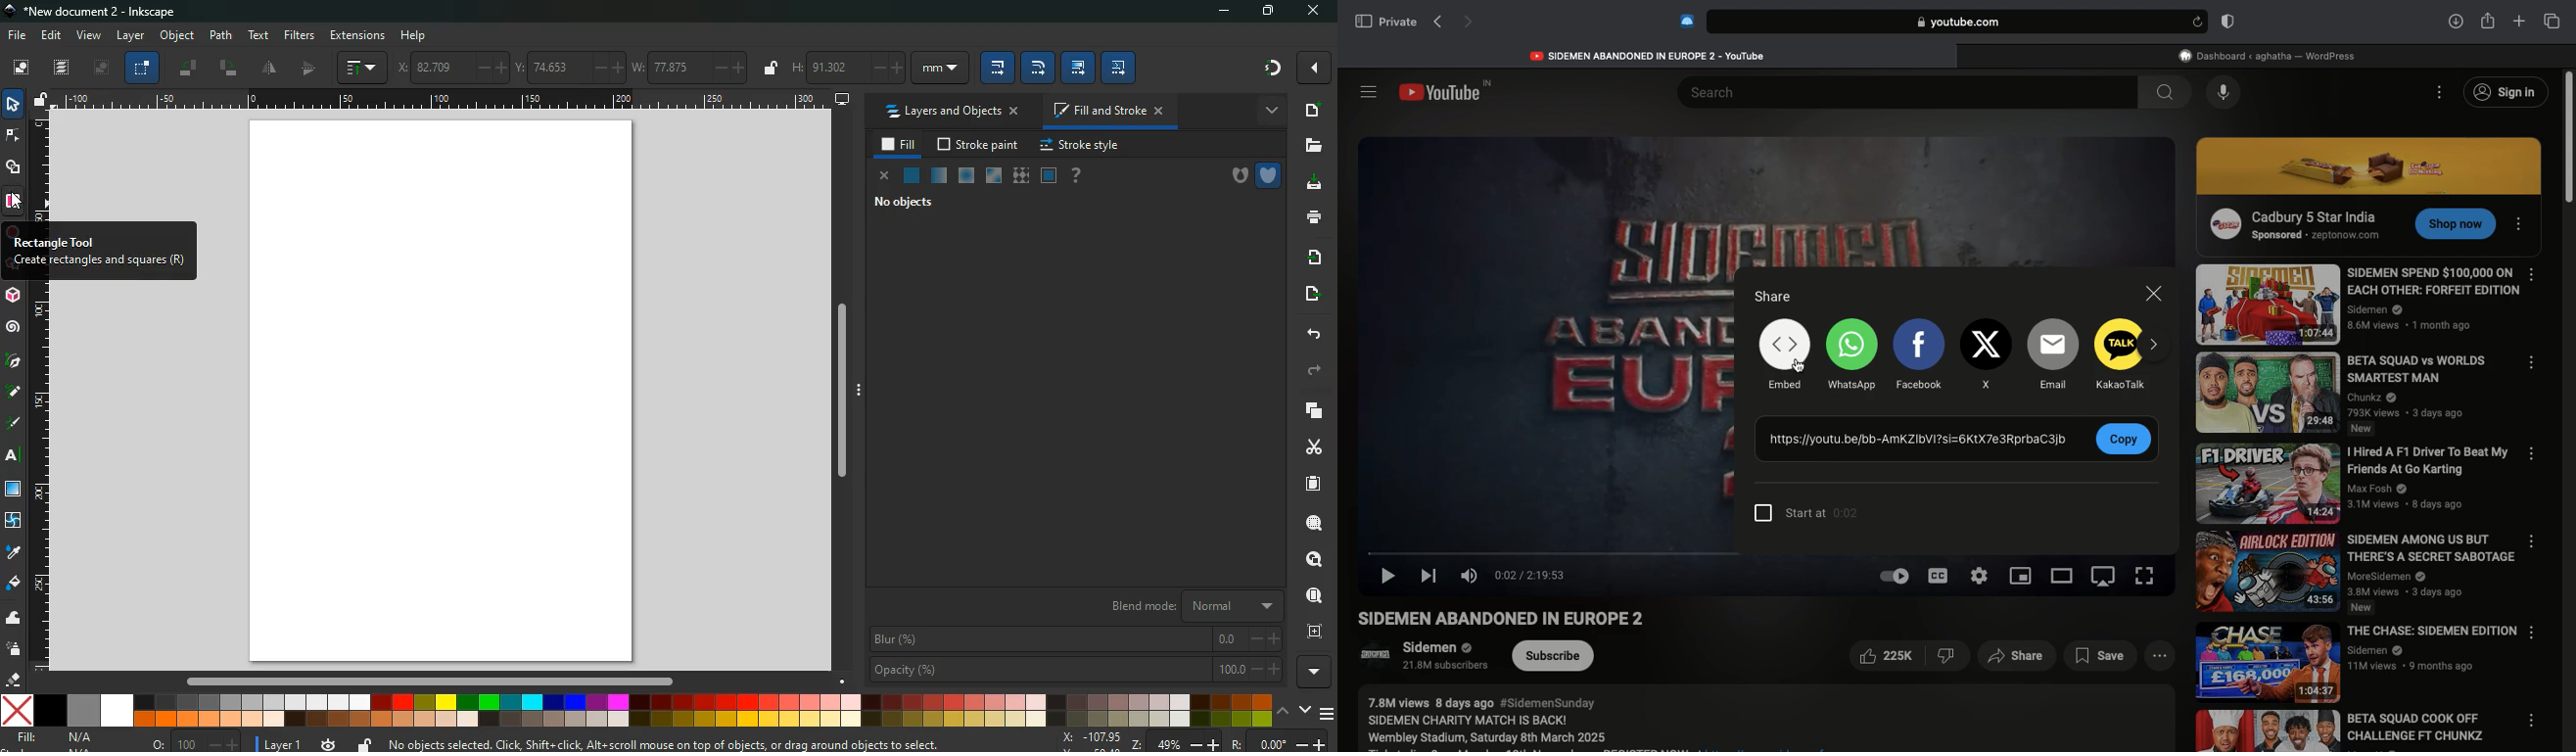 This screenshot has height=756, width=2576. I want to click on paper, so click(1312, 484).